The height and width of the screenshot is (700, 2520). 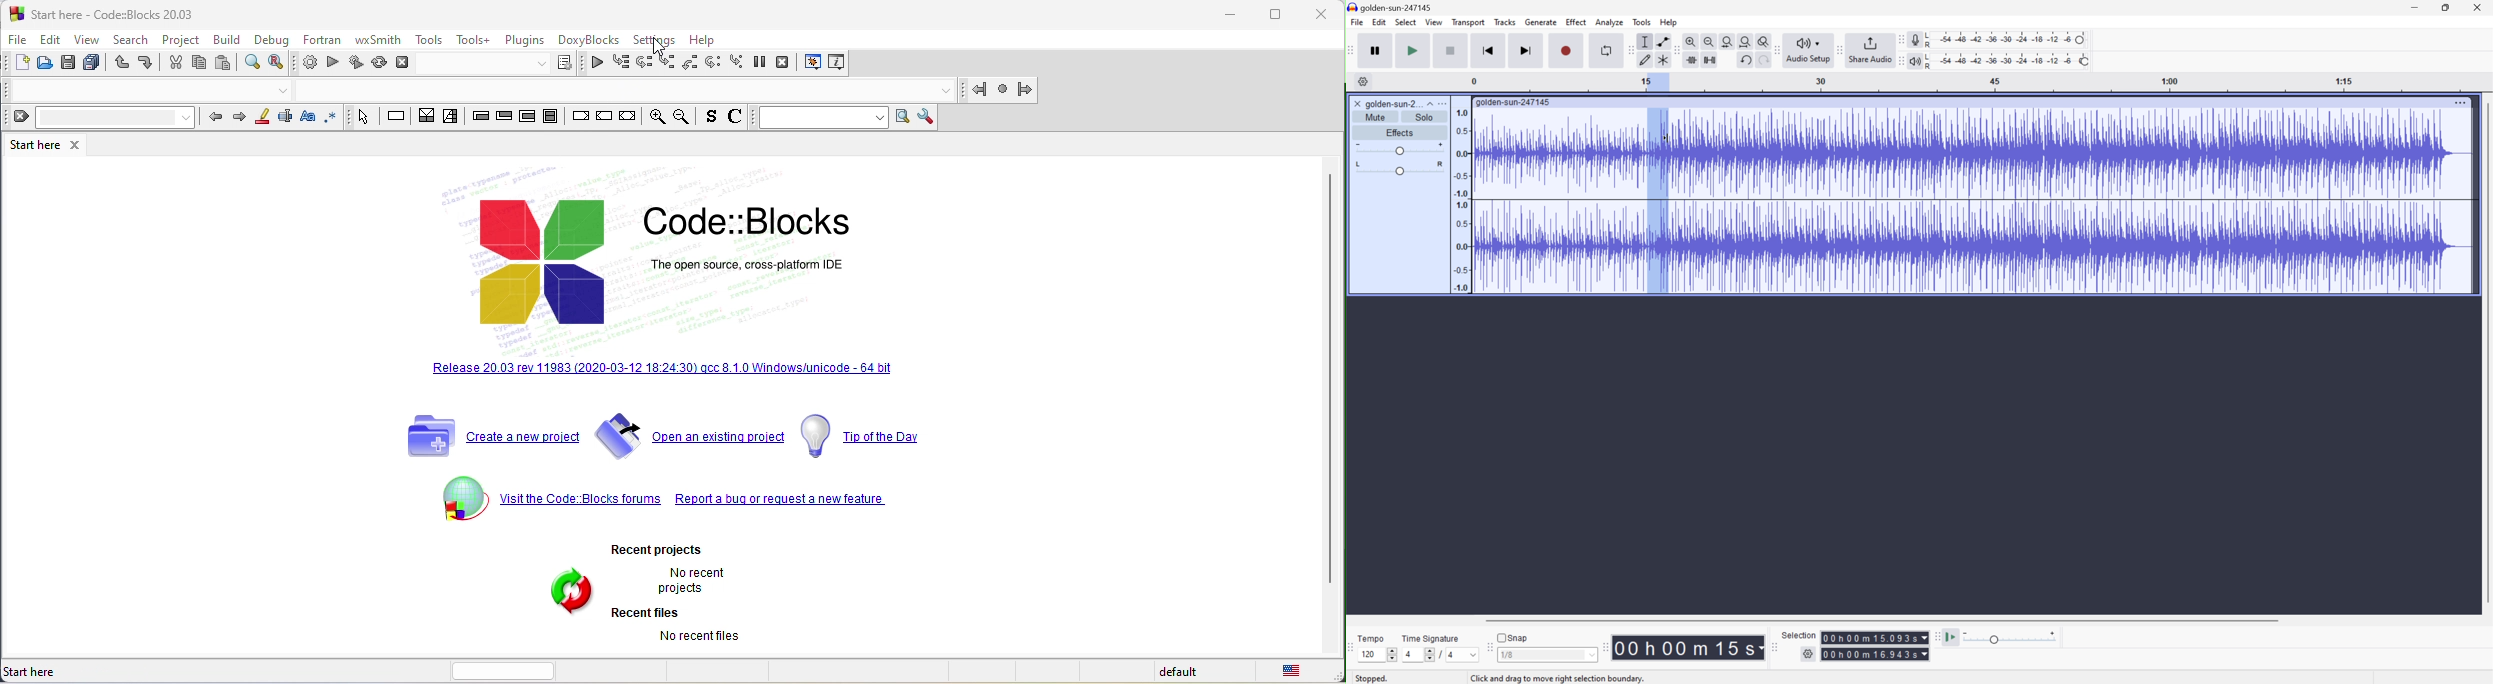 I want to click on entry, so click(x=478, y=118).